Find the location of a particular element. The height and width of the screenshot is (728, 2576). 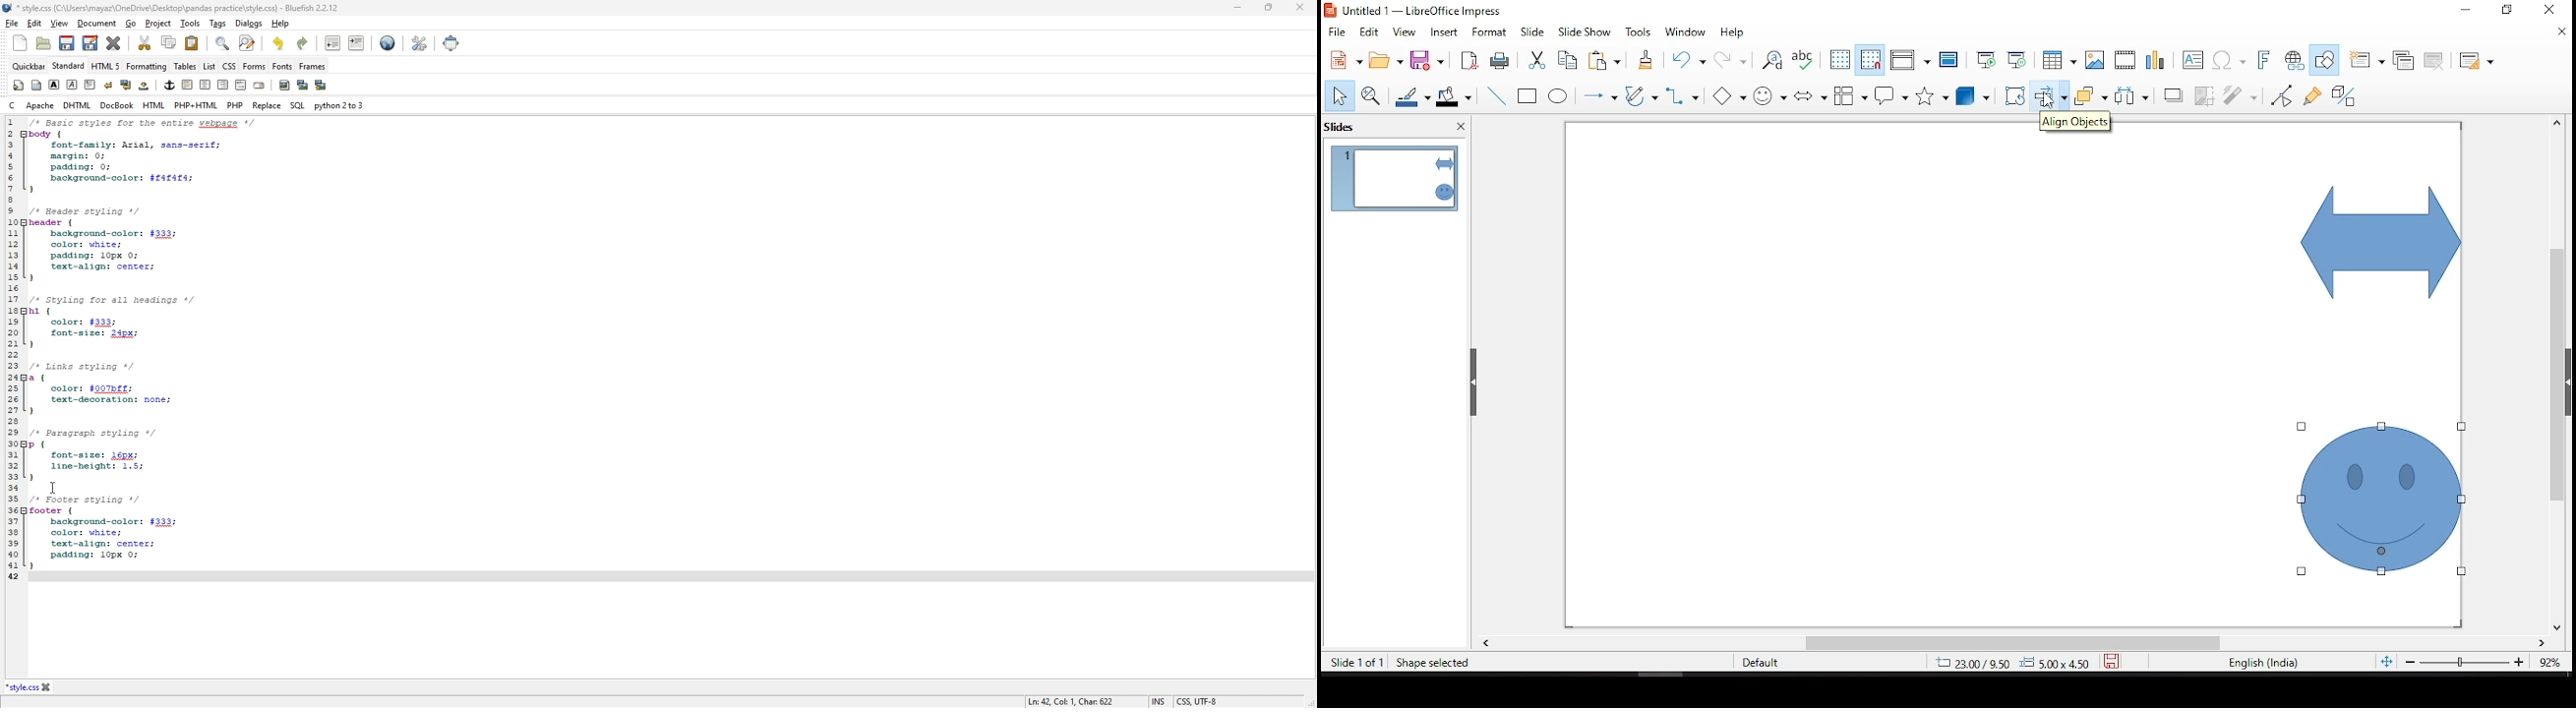

slide layout is located at coordinates (2478, 61).